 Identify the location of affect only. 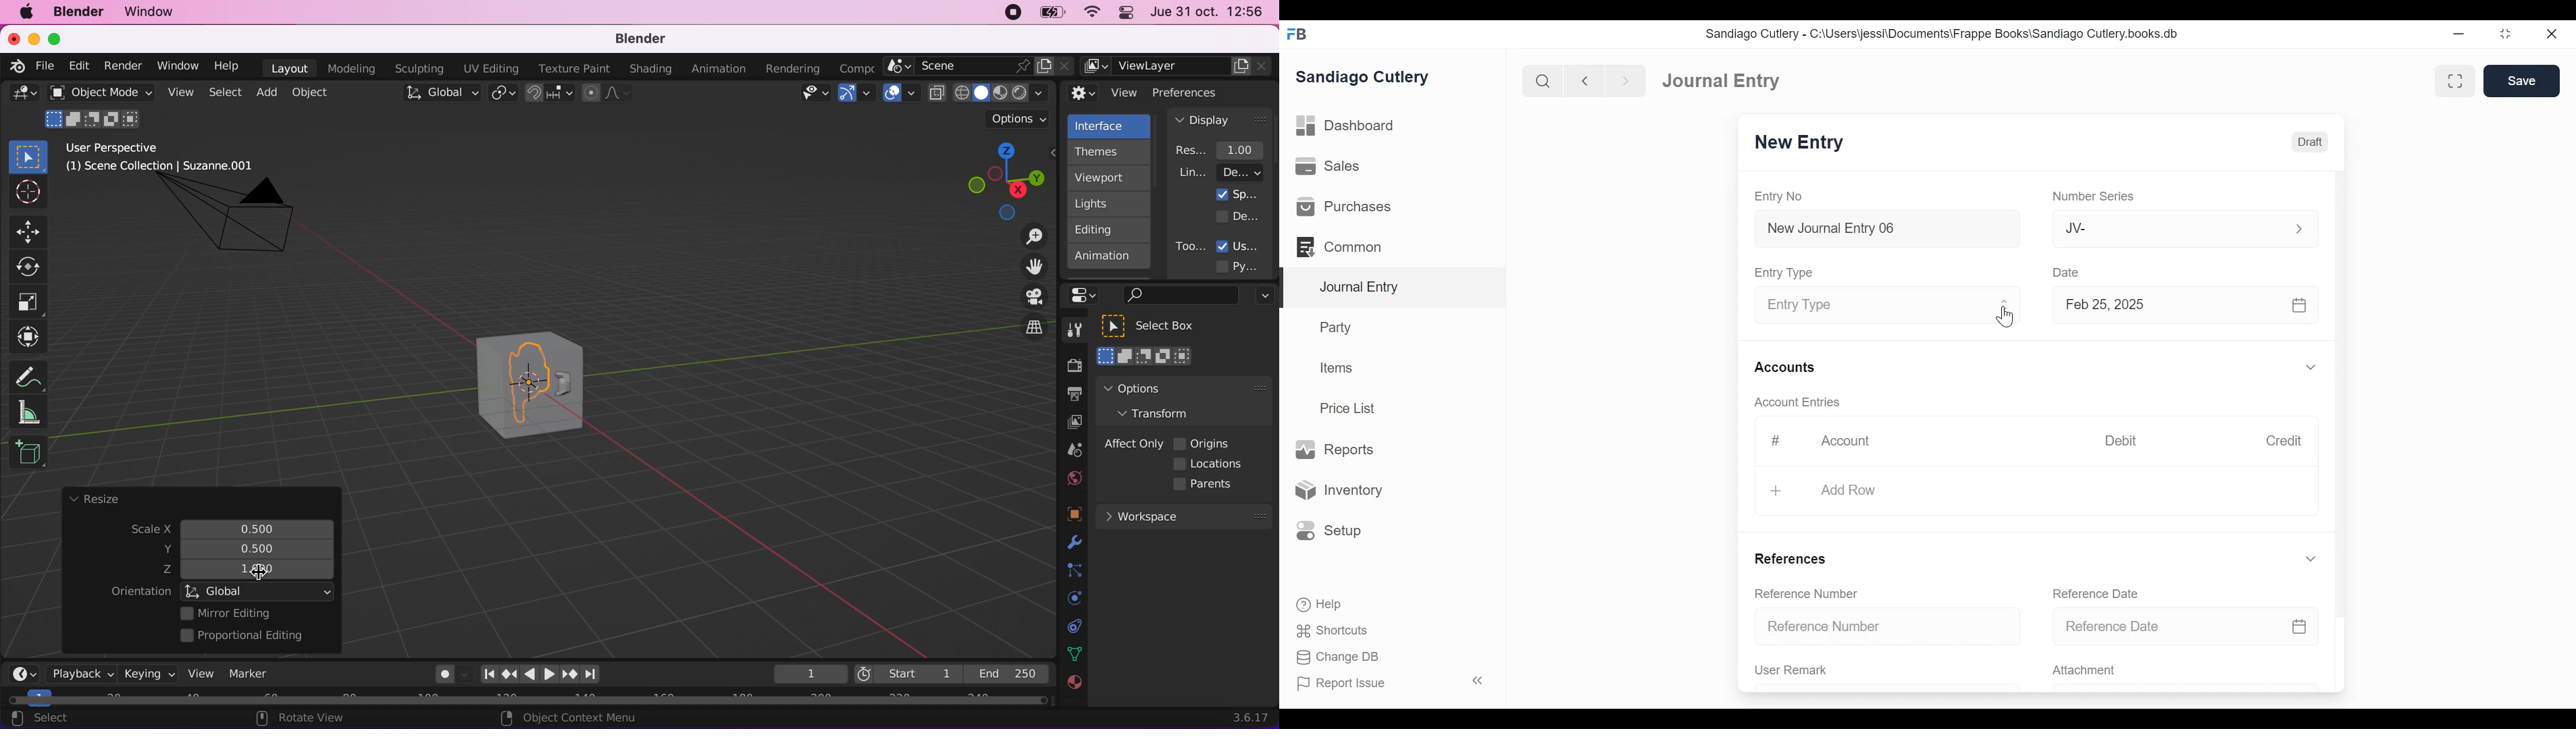
(1132, 444).